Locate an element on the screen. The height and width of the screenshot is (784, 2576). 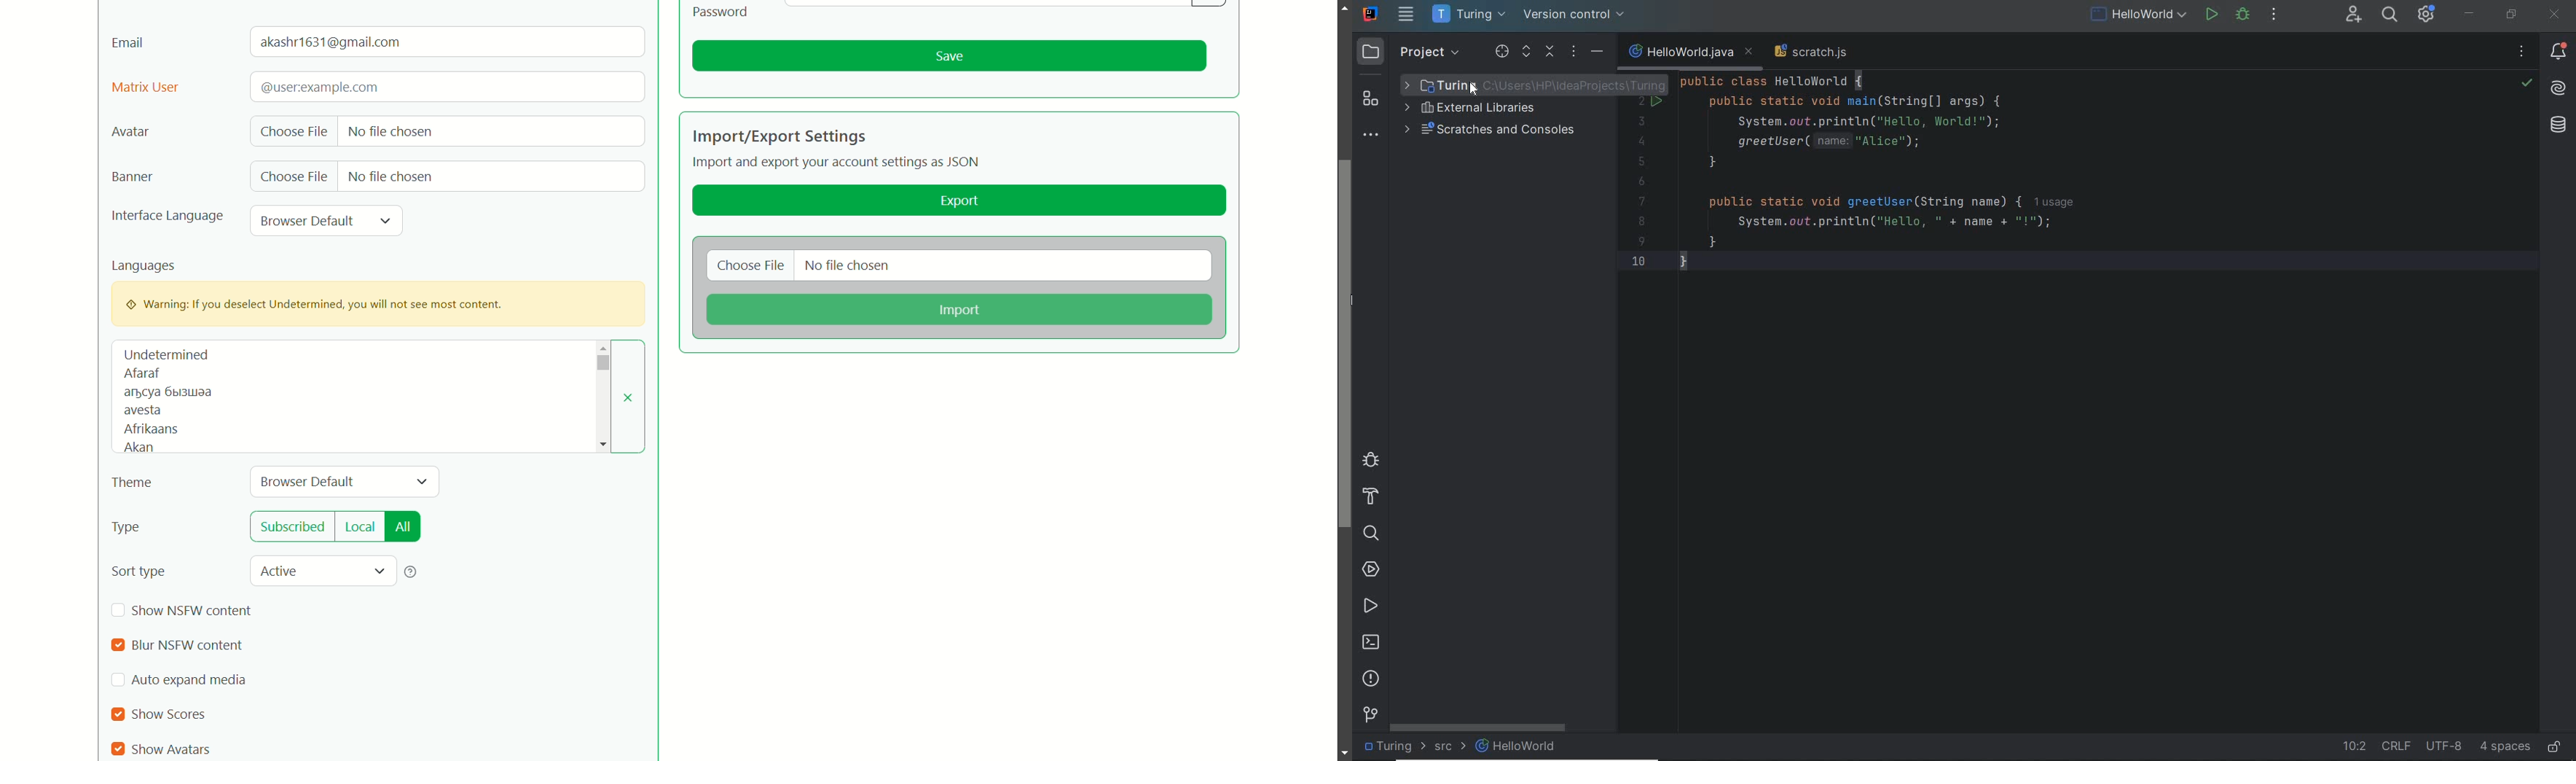
show avatars is located at coordinates (174, 748).